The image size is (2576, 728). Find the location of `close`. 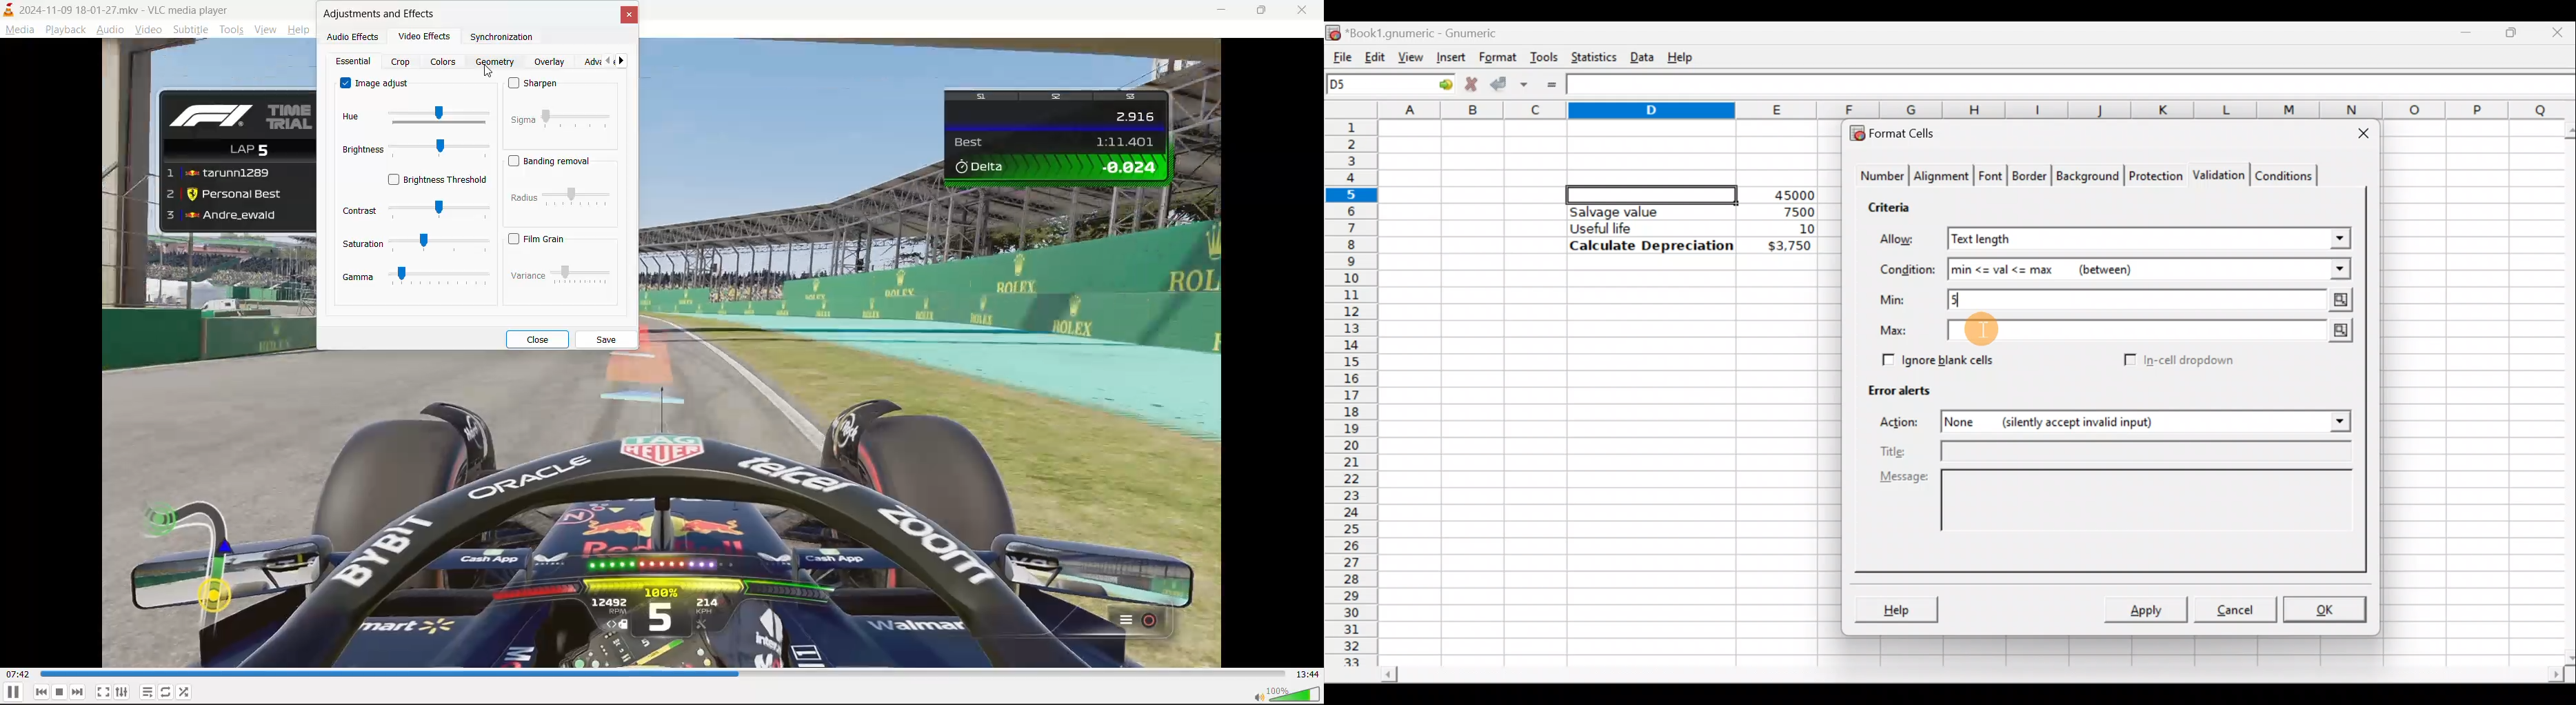

close is located at coordinates (541, 340).